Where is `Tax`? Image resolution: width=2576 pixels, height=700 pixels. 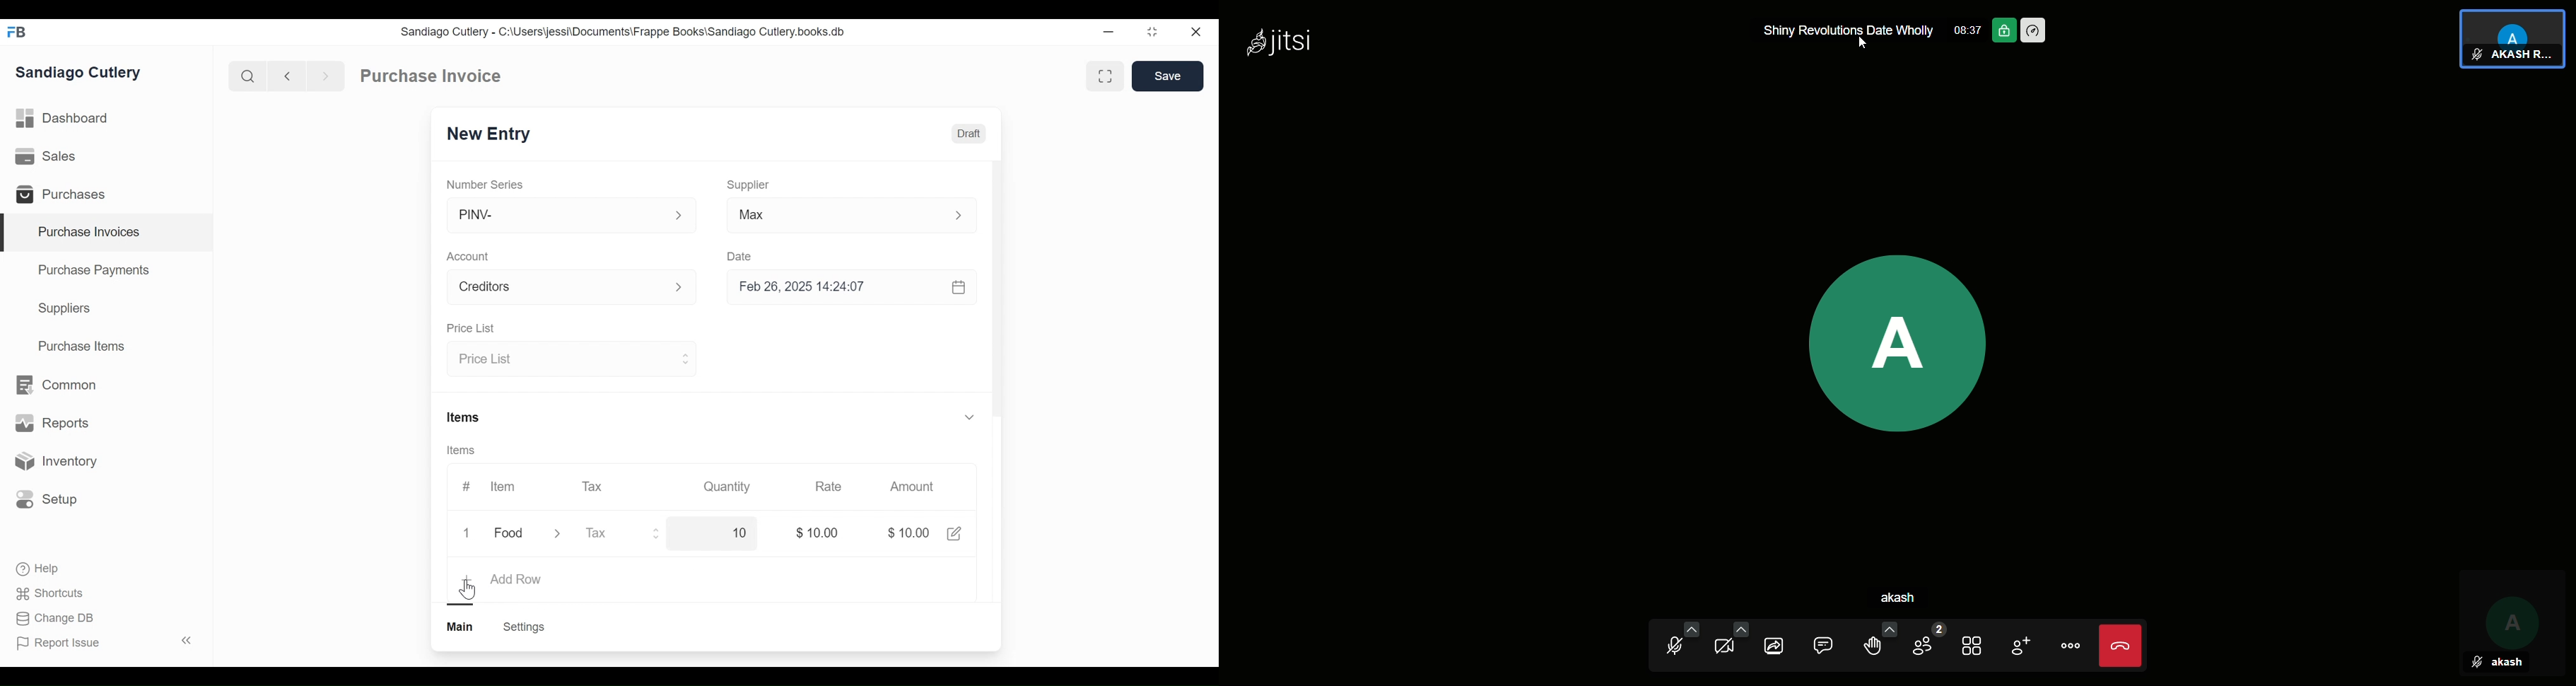 Tax is located at coordinates (611, 533).